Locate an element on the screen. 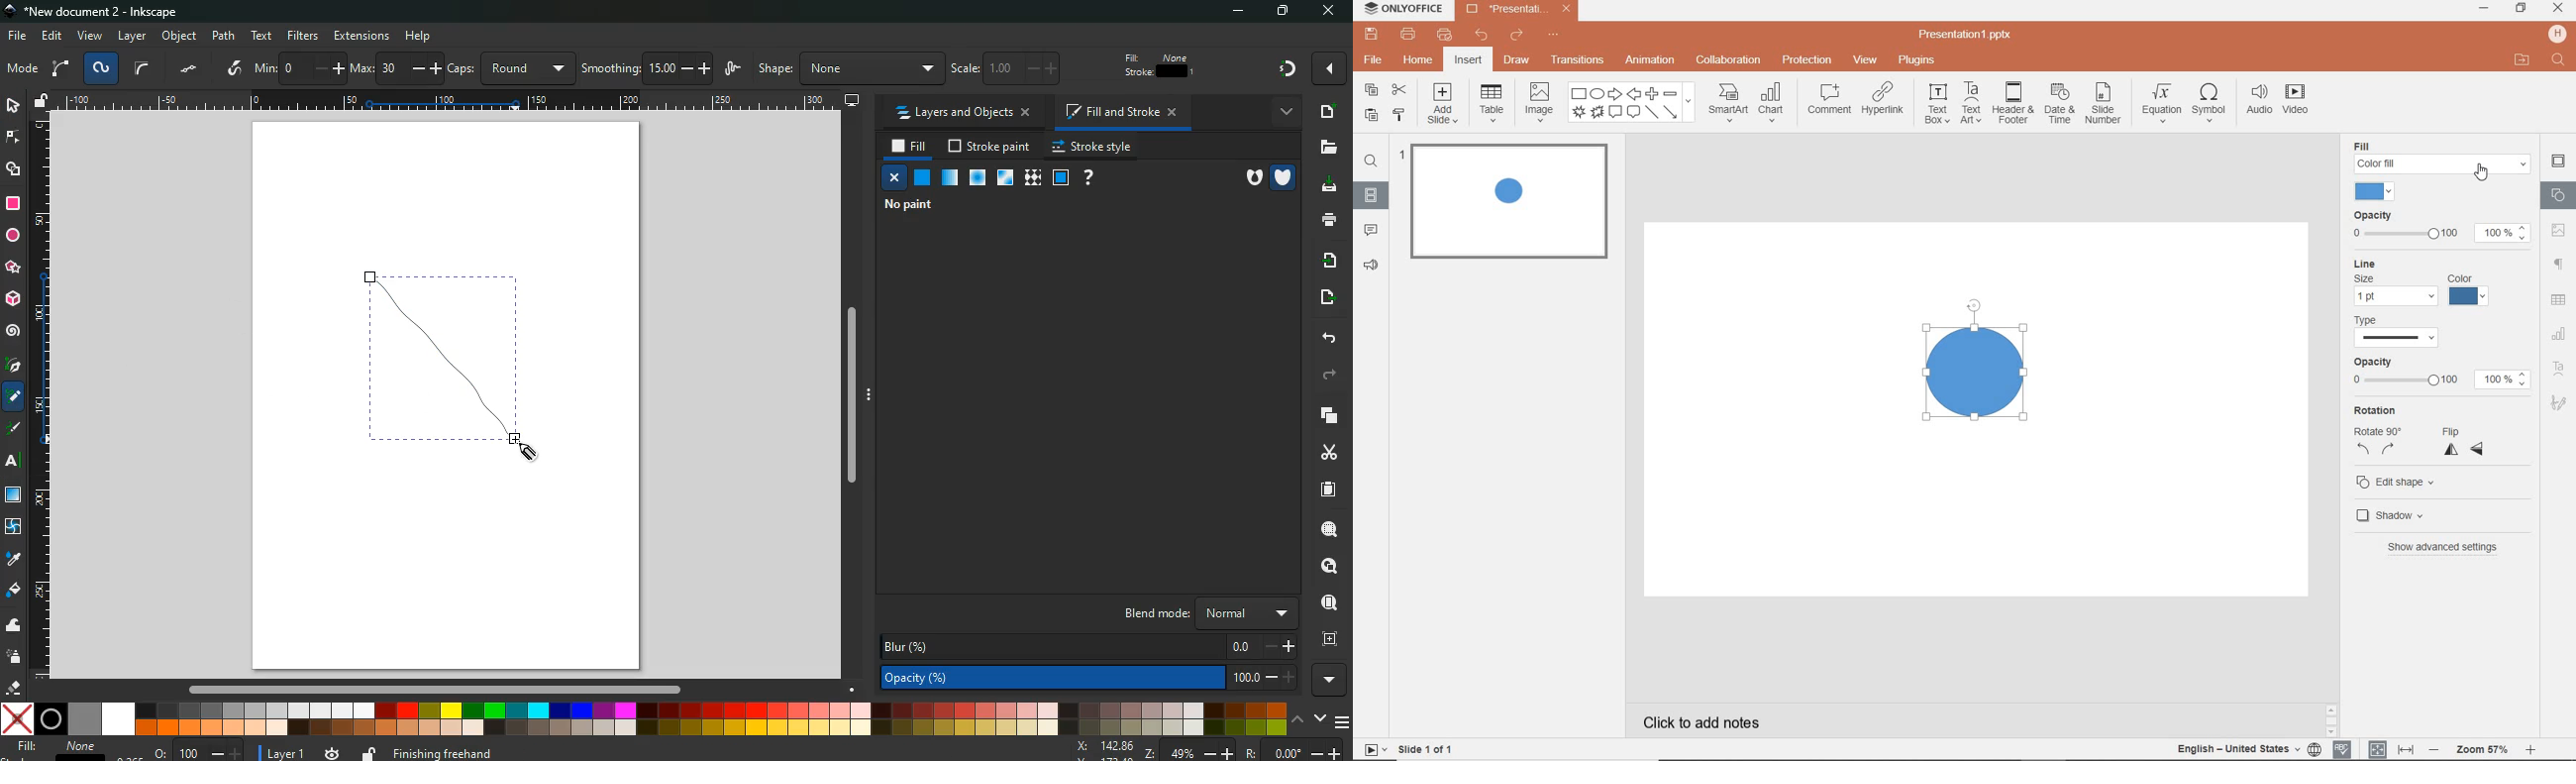 The image size is (2576, 784). spell checking is located at coordinates (2343, 748).